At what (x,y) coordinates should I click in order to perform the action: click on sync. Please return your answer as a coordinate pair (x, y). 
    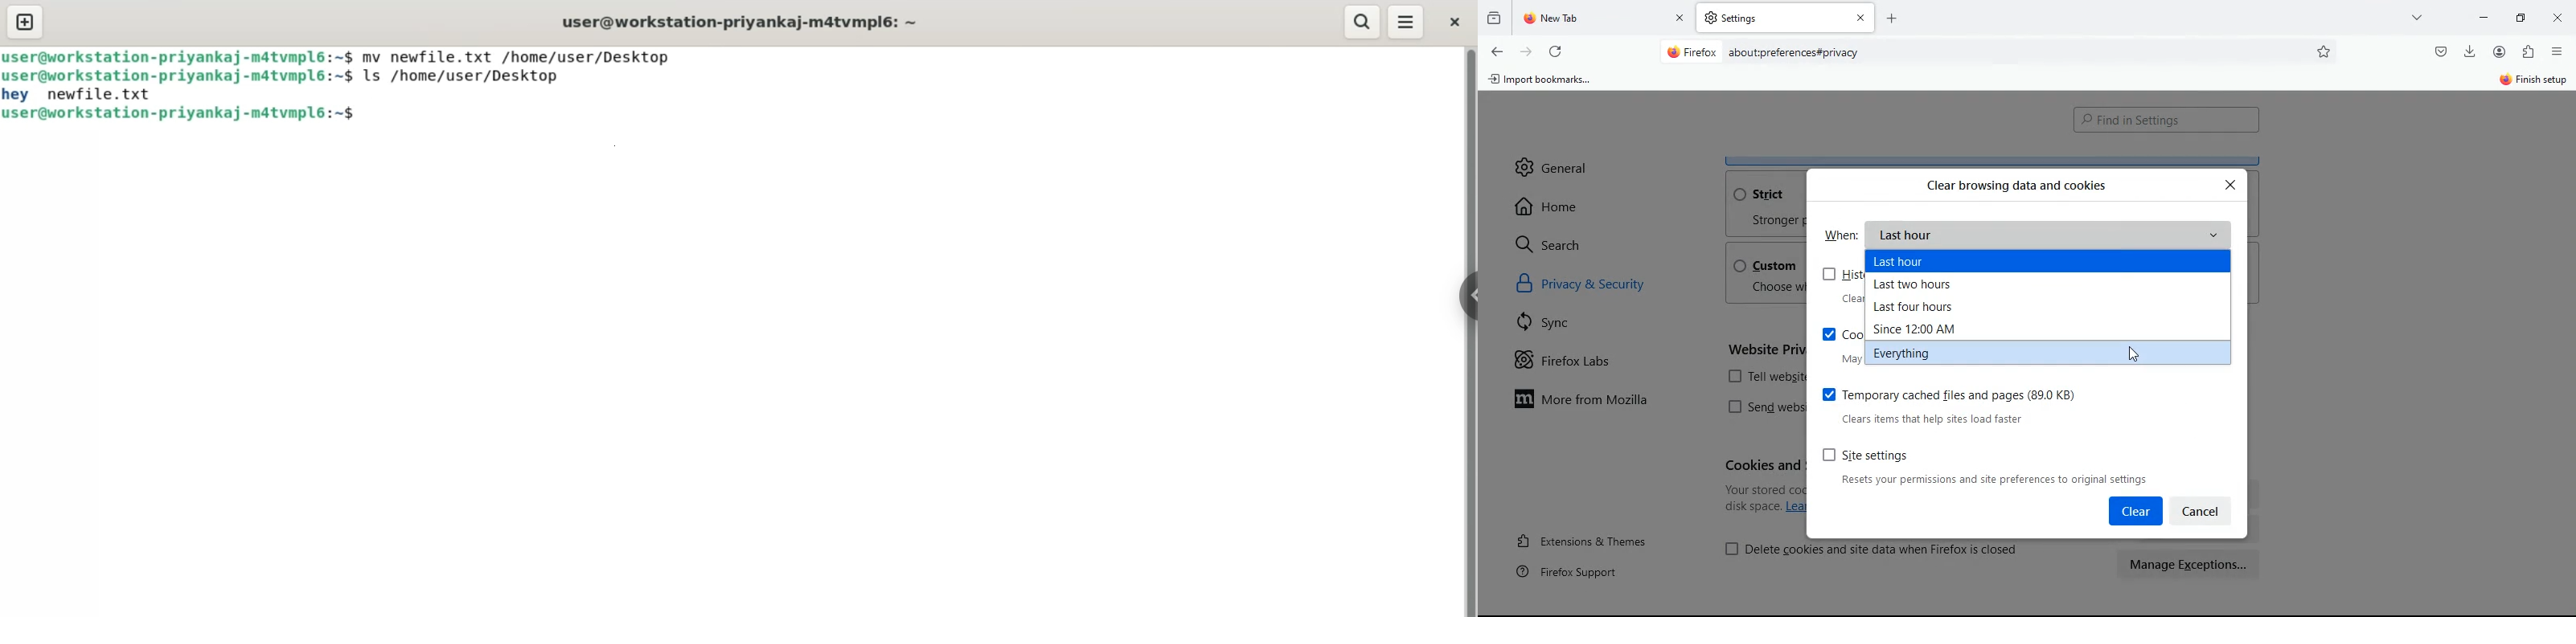
    Looking at the image, I should click on (1551, 325).